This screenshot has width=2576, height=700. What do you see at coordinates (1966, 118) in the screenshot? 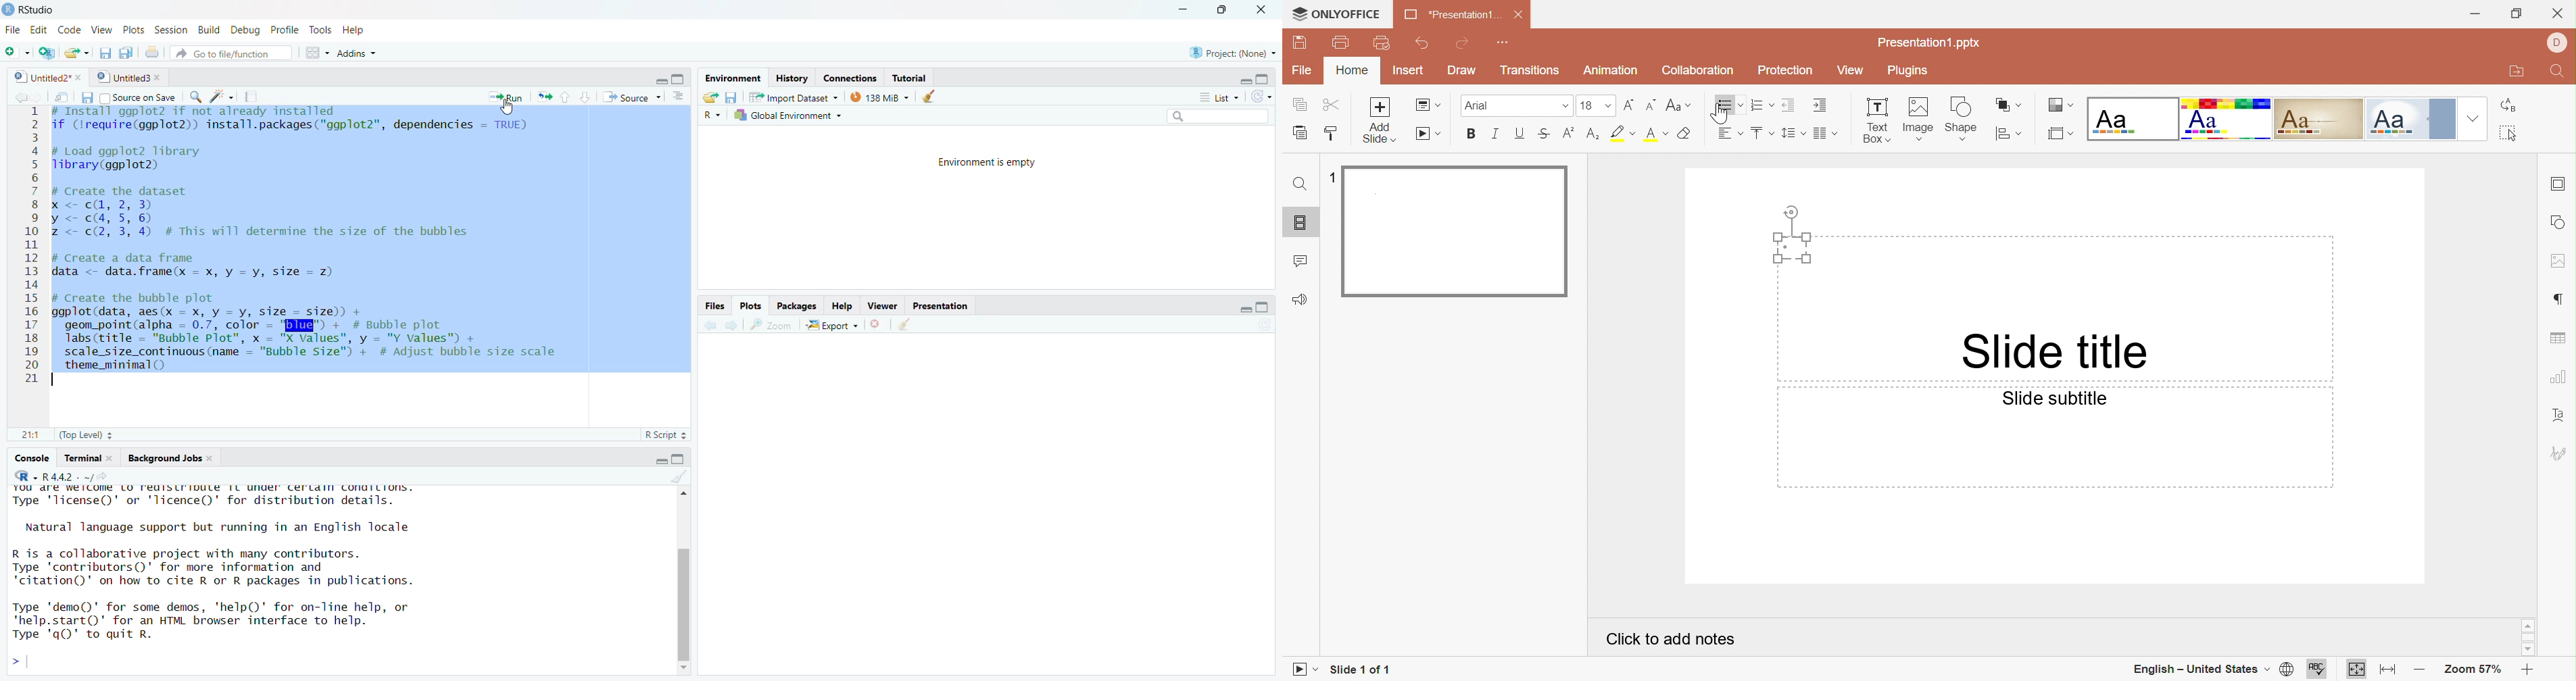
I see `shape` at bounding box center [1966, 118].